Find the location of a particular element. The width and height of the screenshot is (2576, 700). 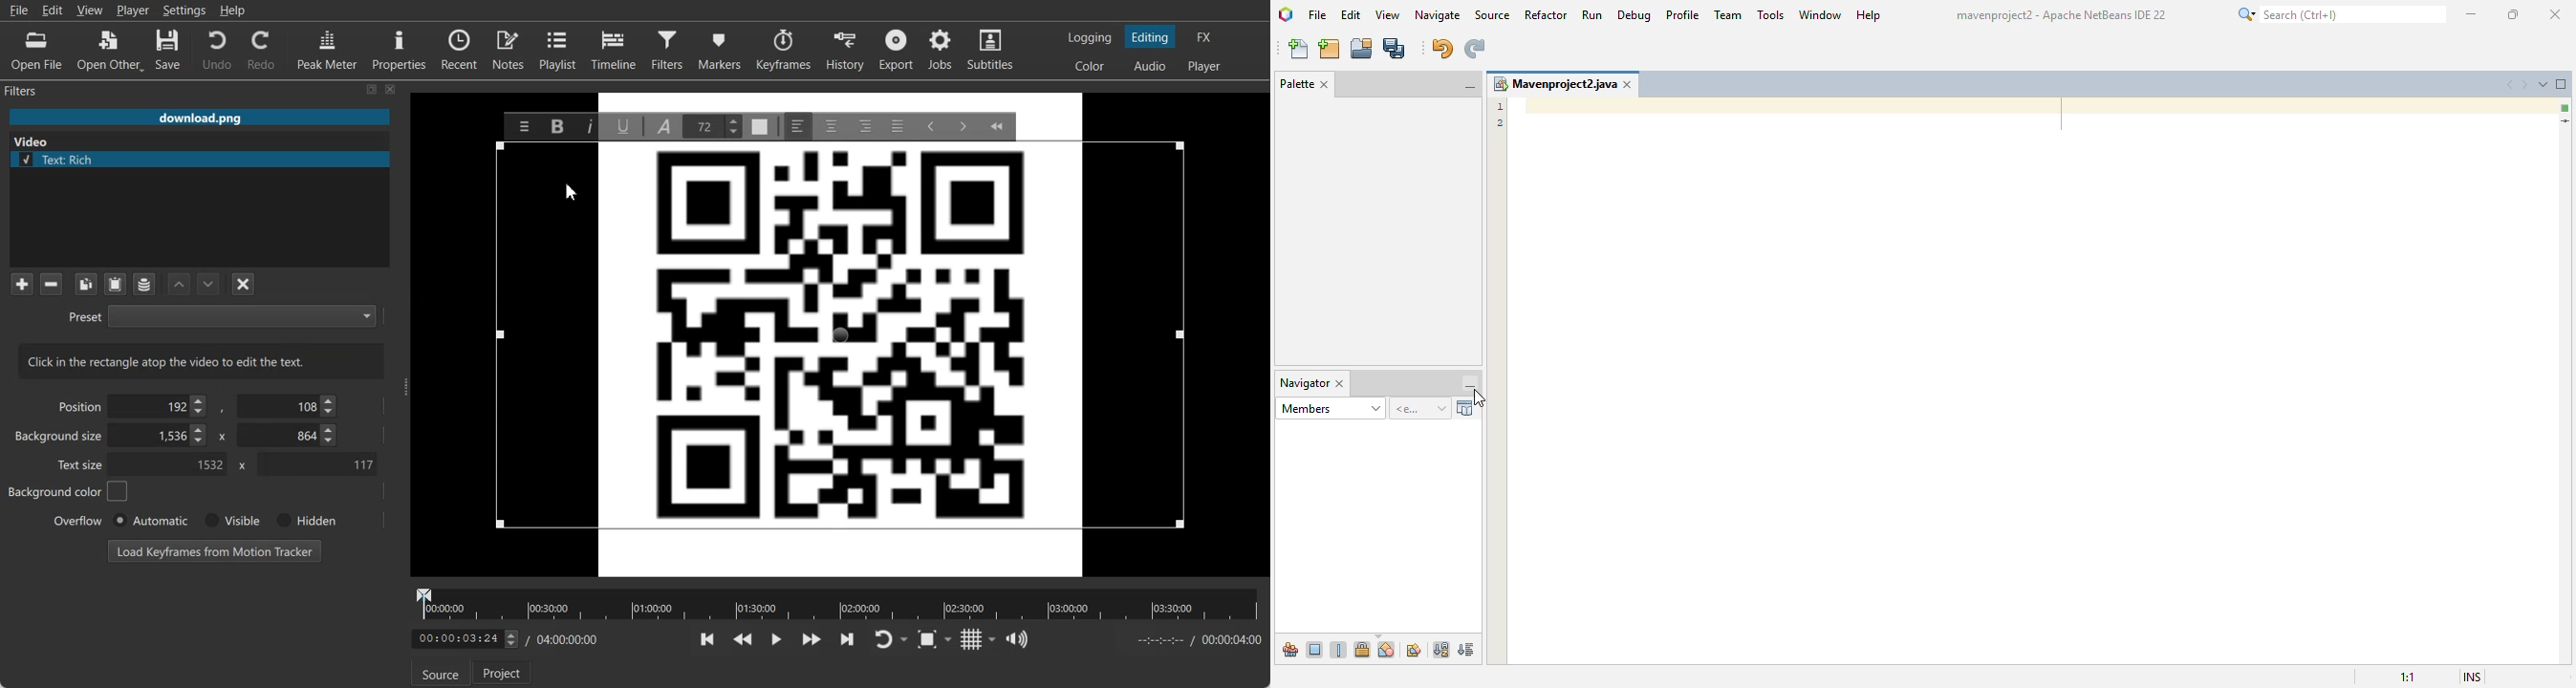

Font is located at coordinates (664, 126).